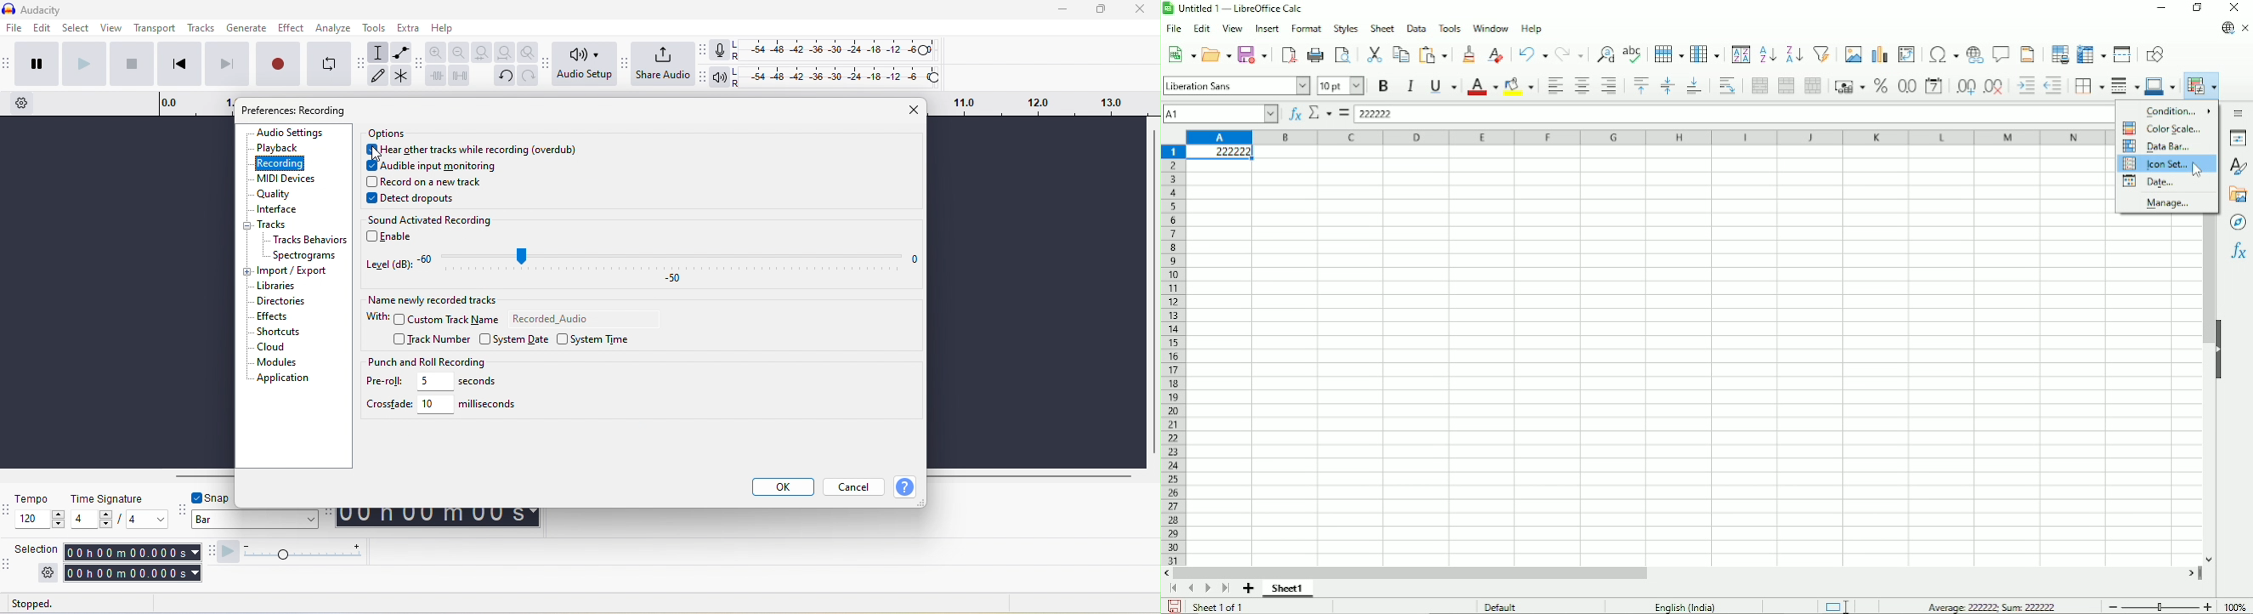  Describe the element at coordinates (904, 486) in the screenshot. I see `help` at that location.